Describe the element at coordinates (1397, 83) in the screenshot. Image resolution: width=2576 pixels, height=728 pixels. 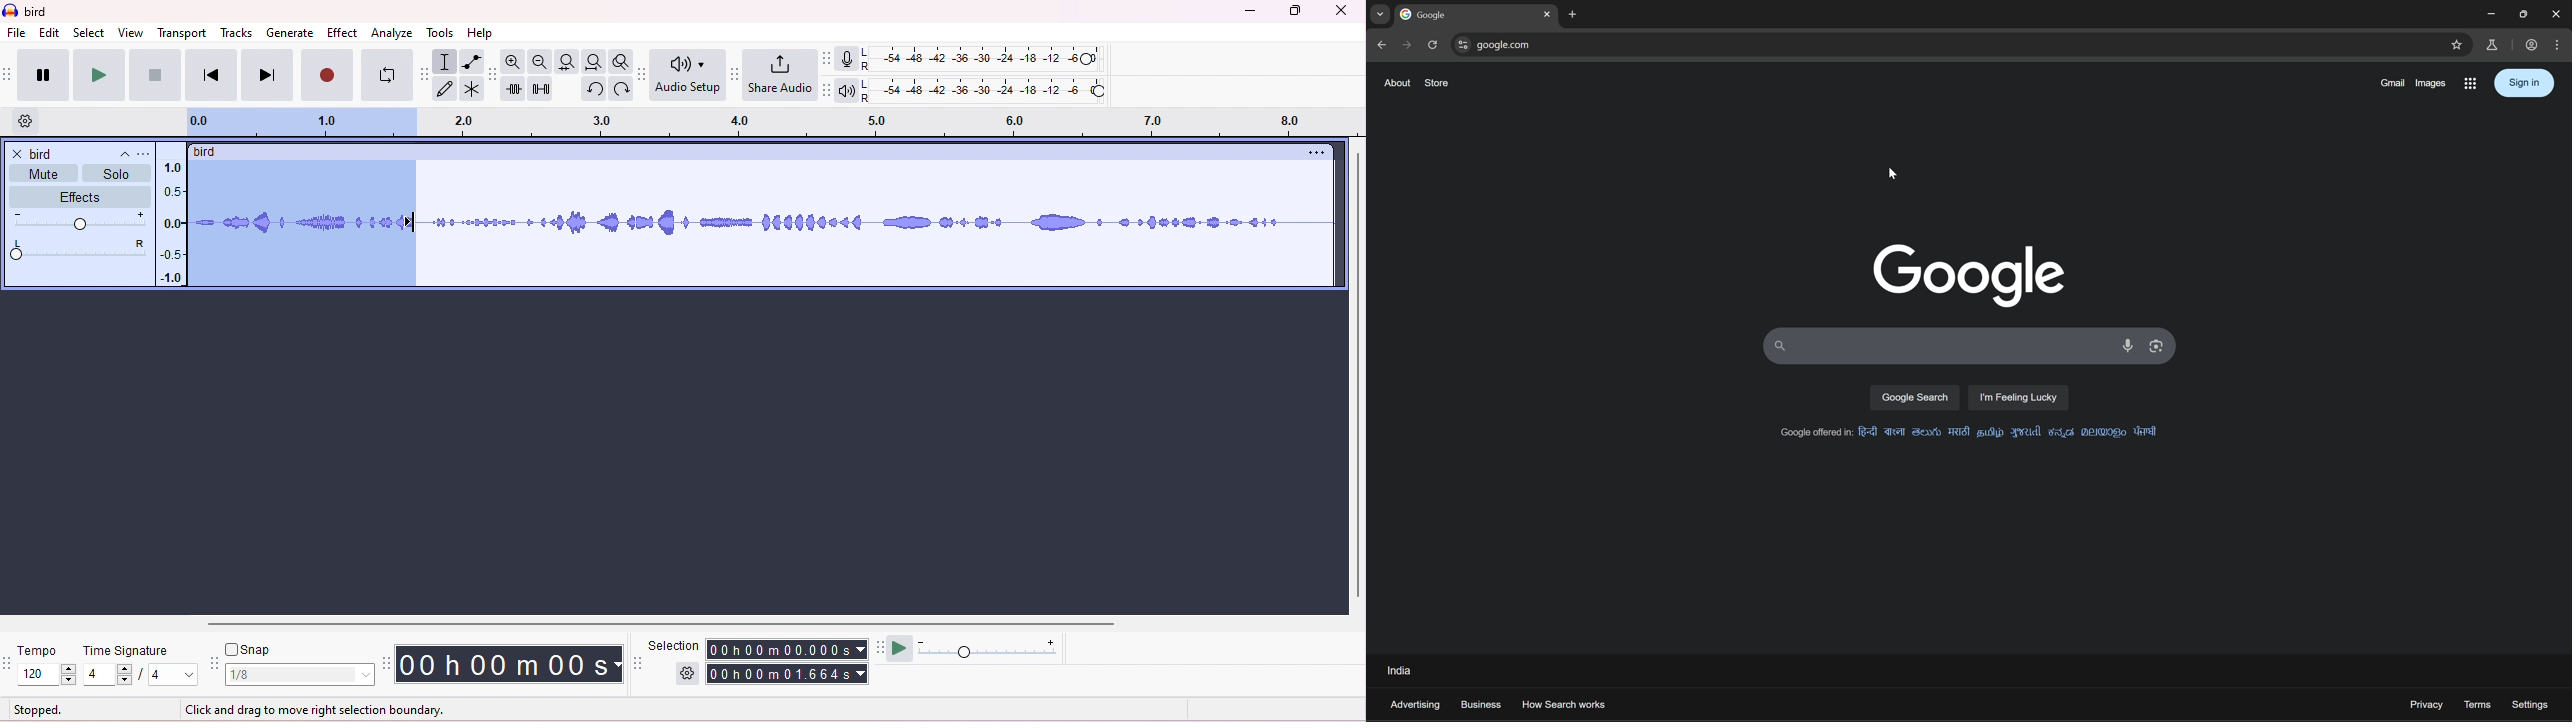
I see `about` at that location.